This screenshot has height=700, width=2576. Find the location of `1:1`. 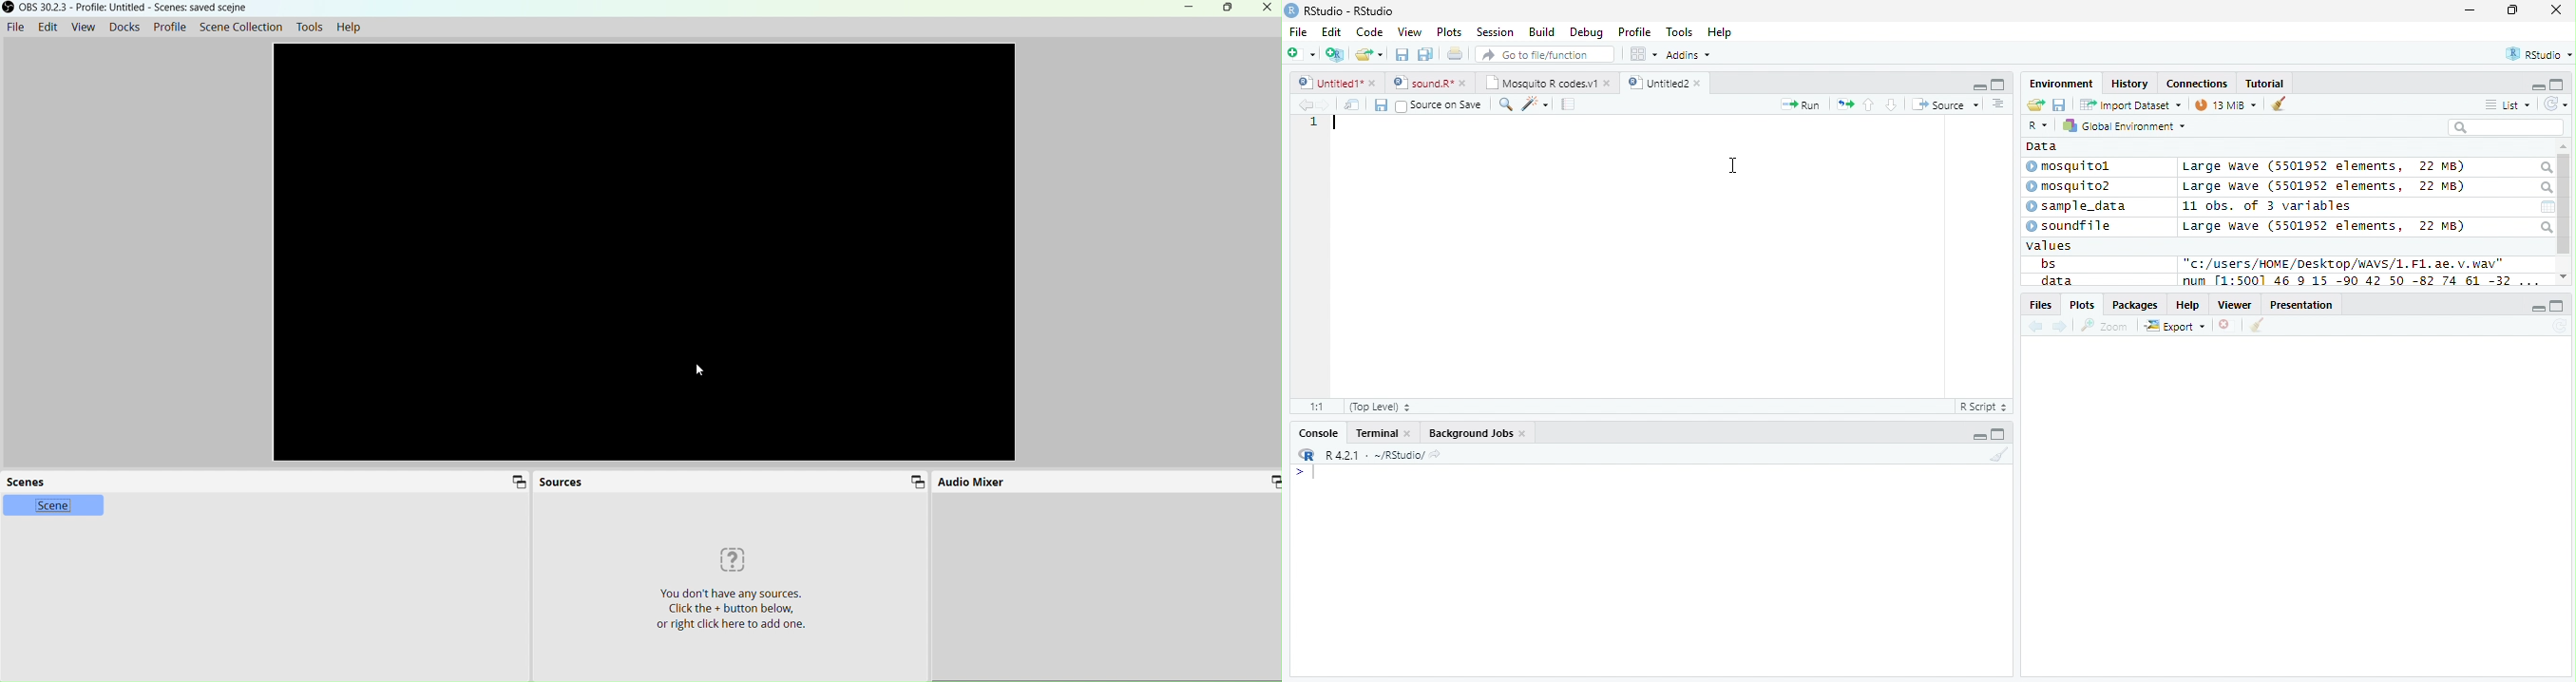

1:1 is located at coordinates (1317, 407).